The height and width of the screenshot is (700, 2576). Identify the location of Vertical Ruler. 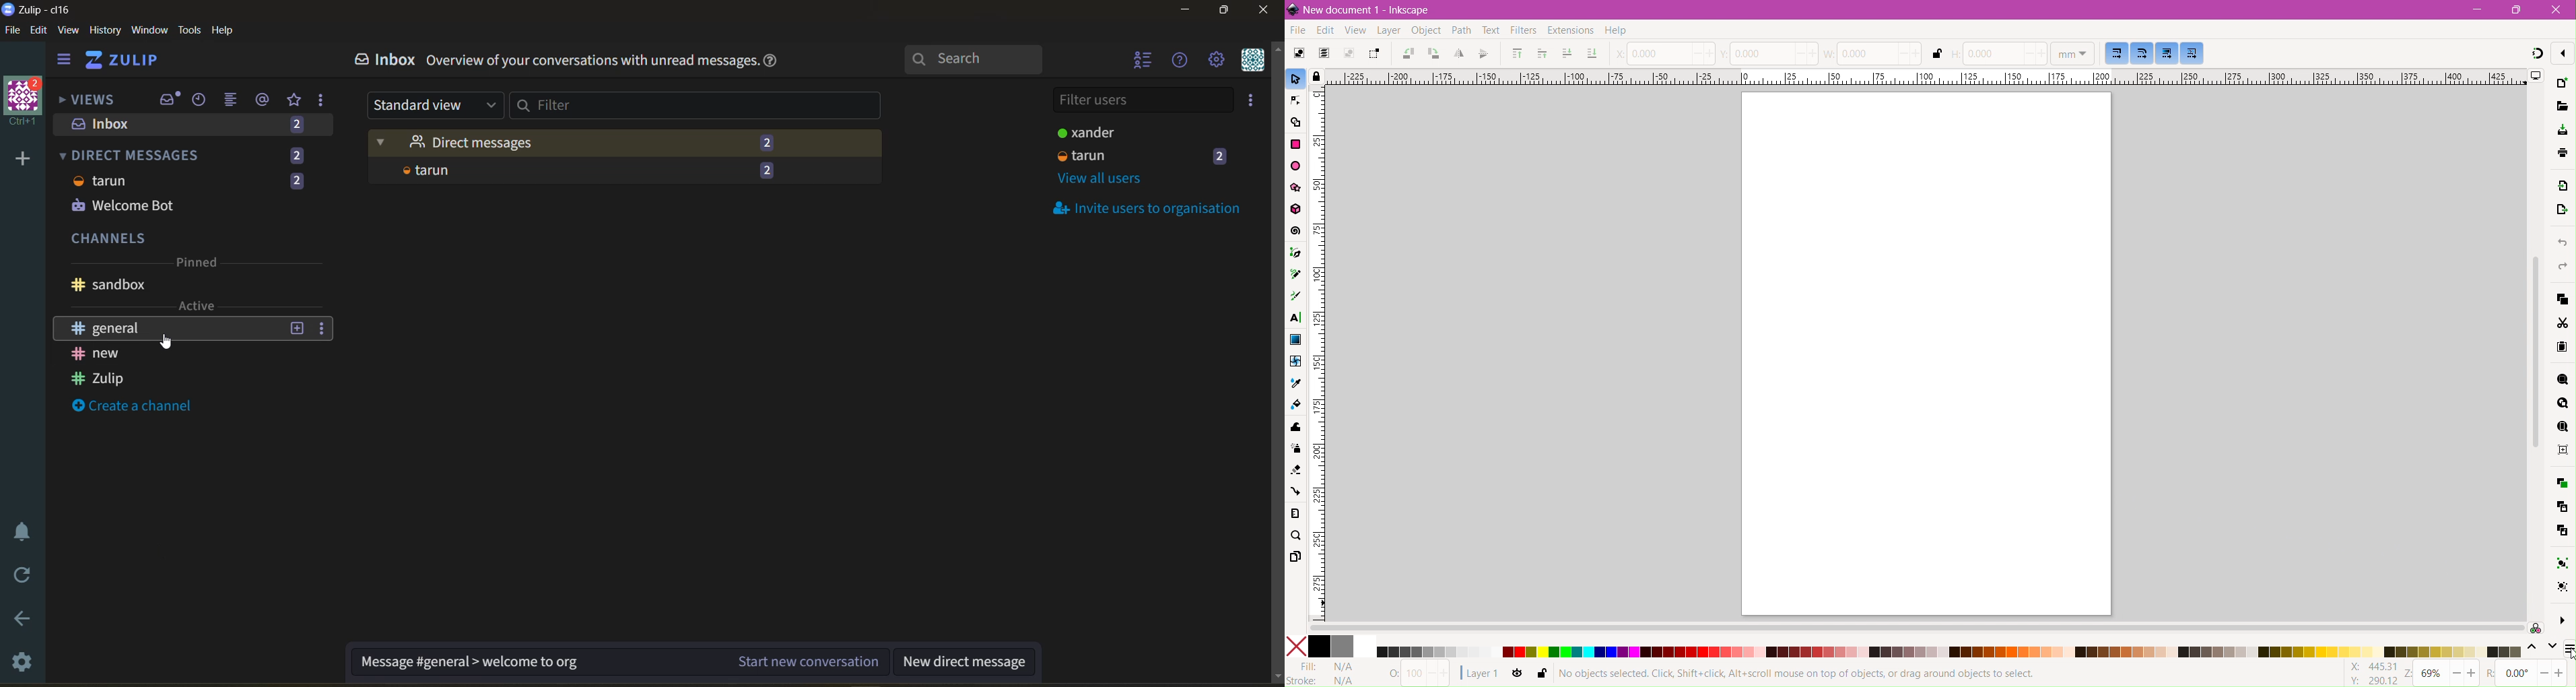
(1317, 354).